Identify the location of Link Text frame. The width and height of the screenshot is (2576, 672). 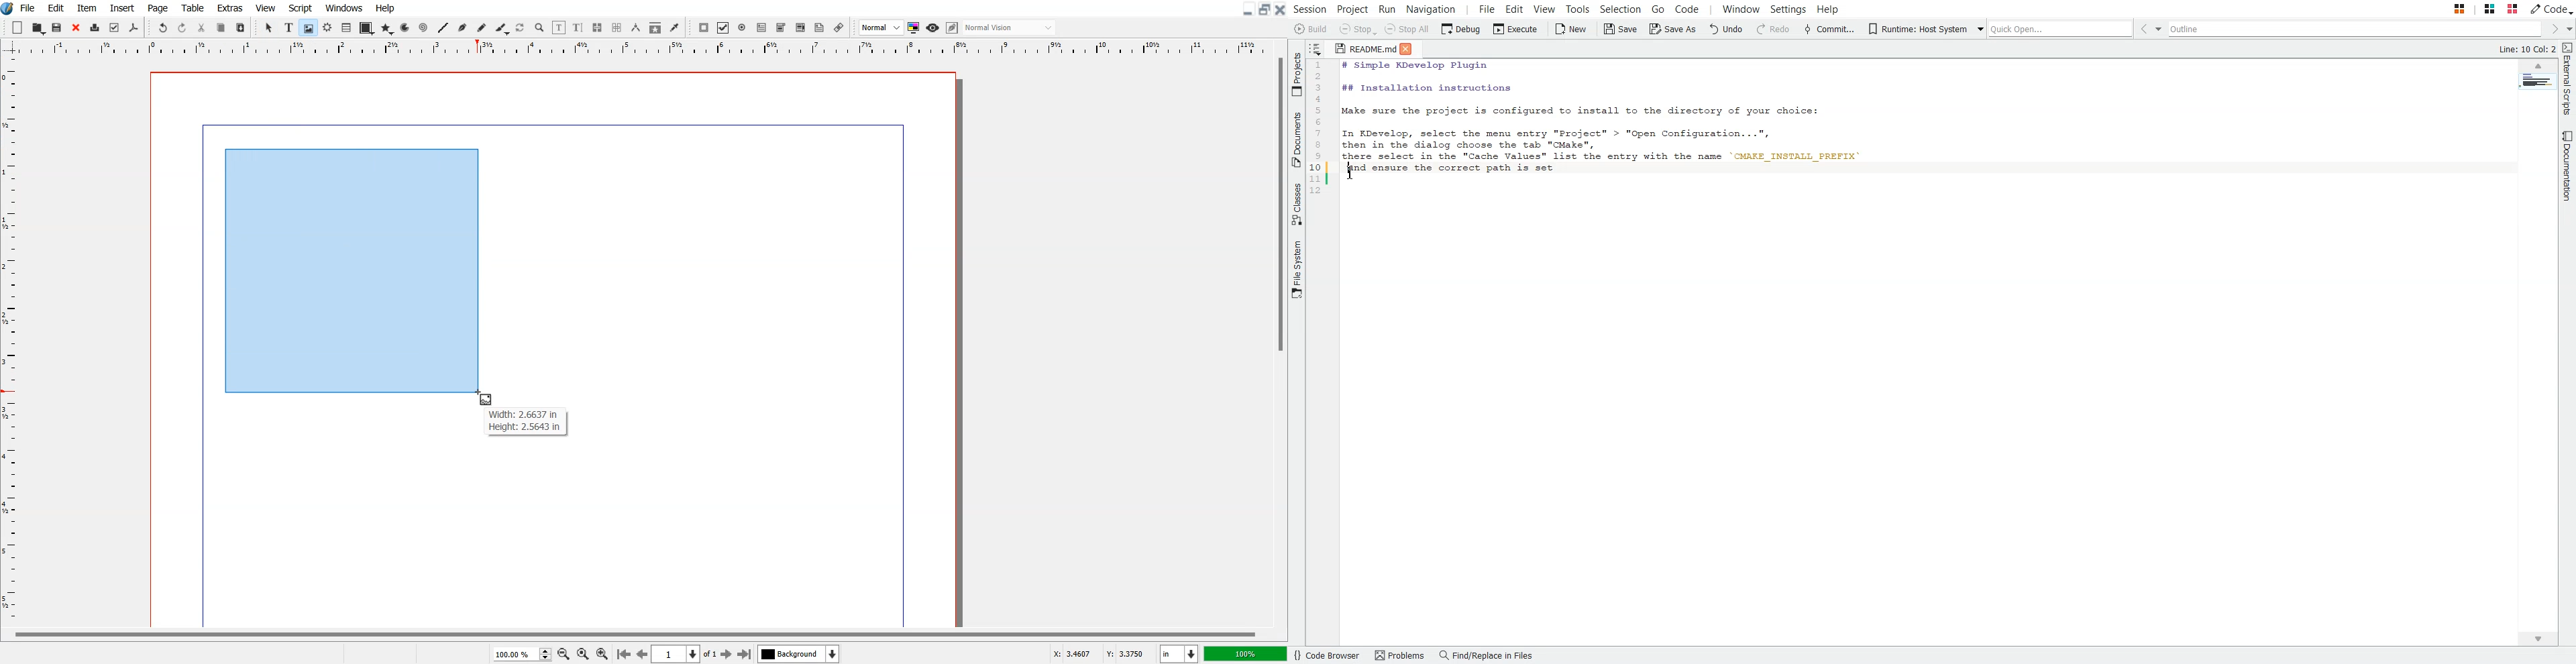
(597, 27).